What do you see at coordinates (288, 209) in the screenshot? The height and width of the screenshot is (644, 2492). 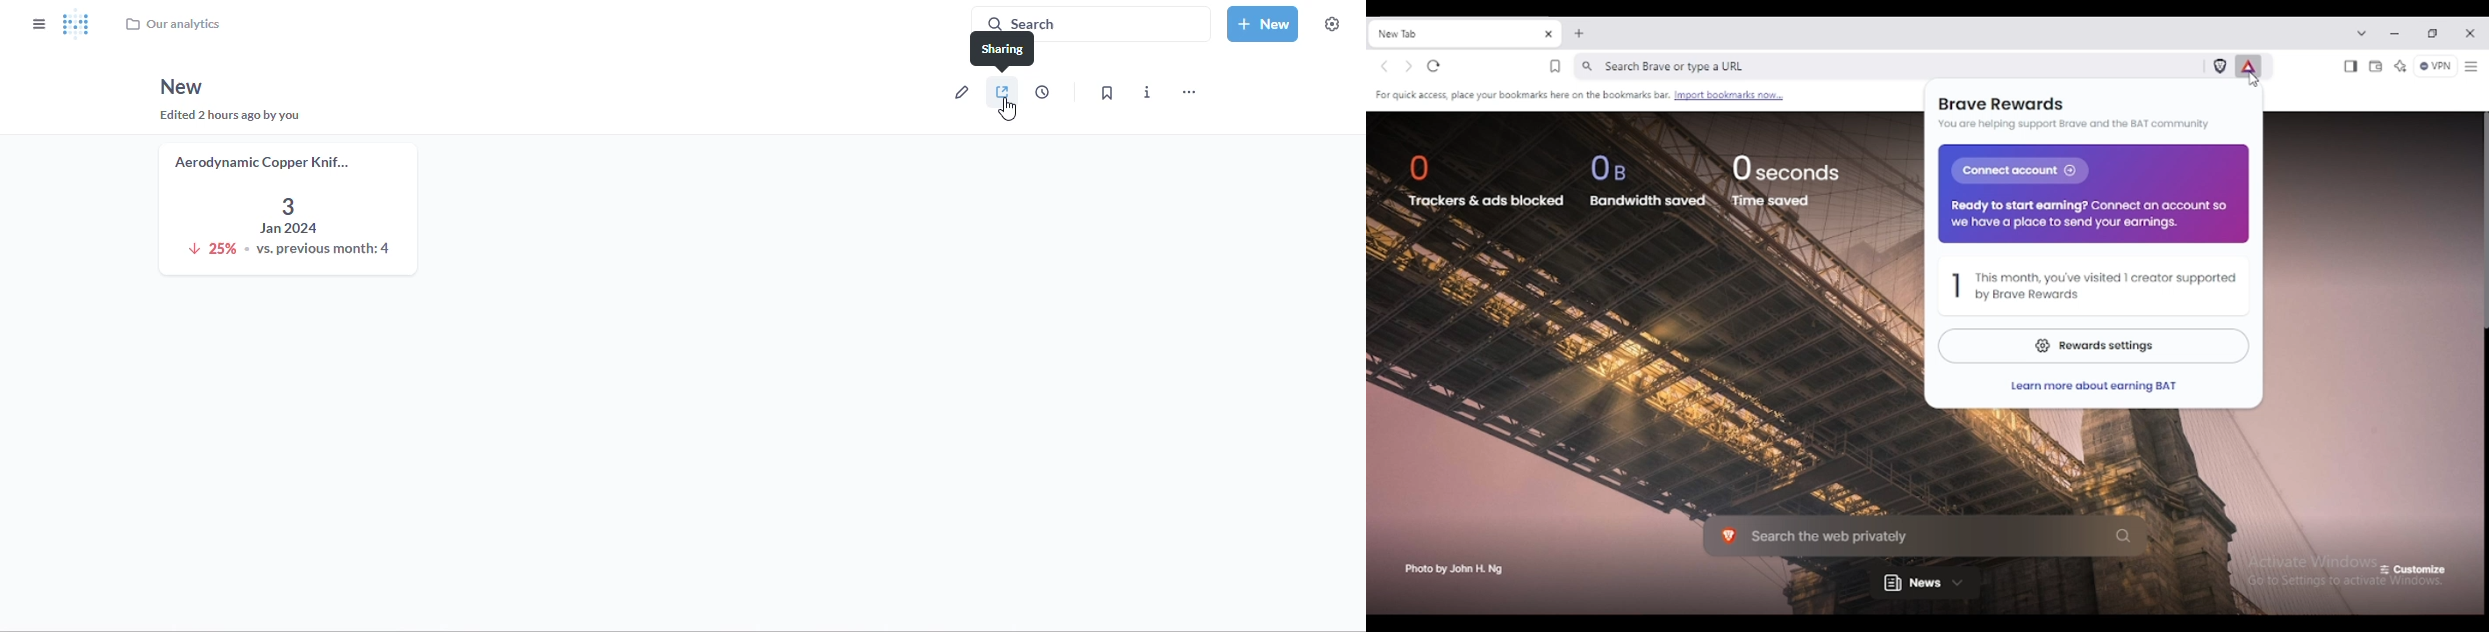 I see `aerodynamic copper knife trend` at bounding box center [288, 209].